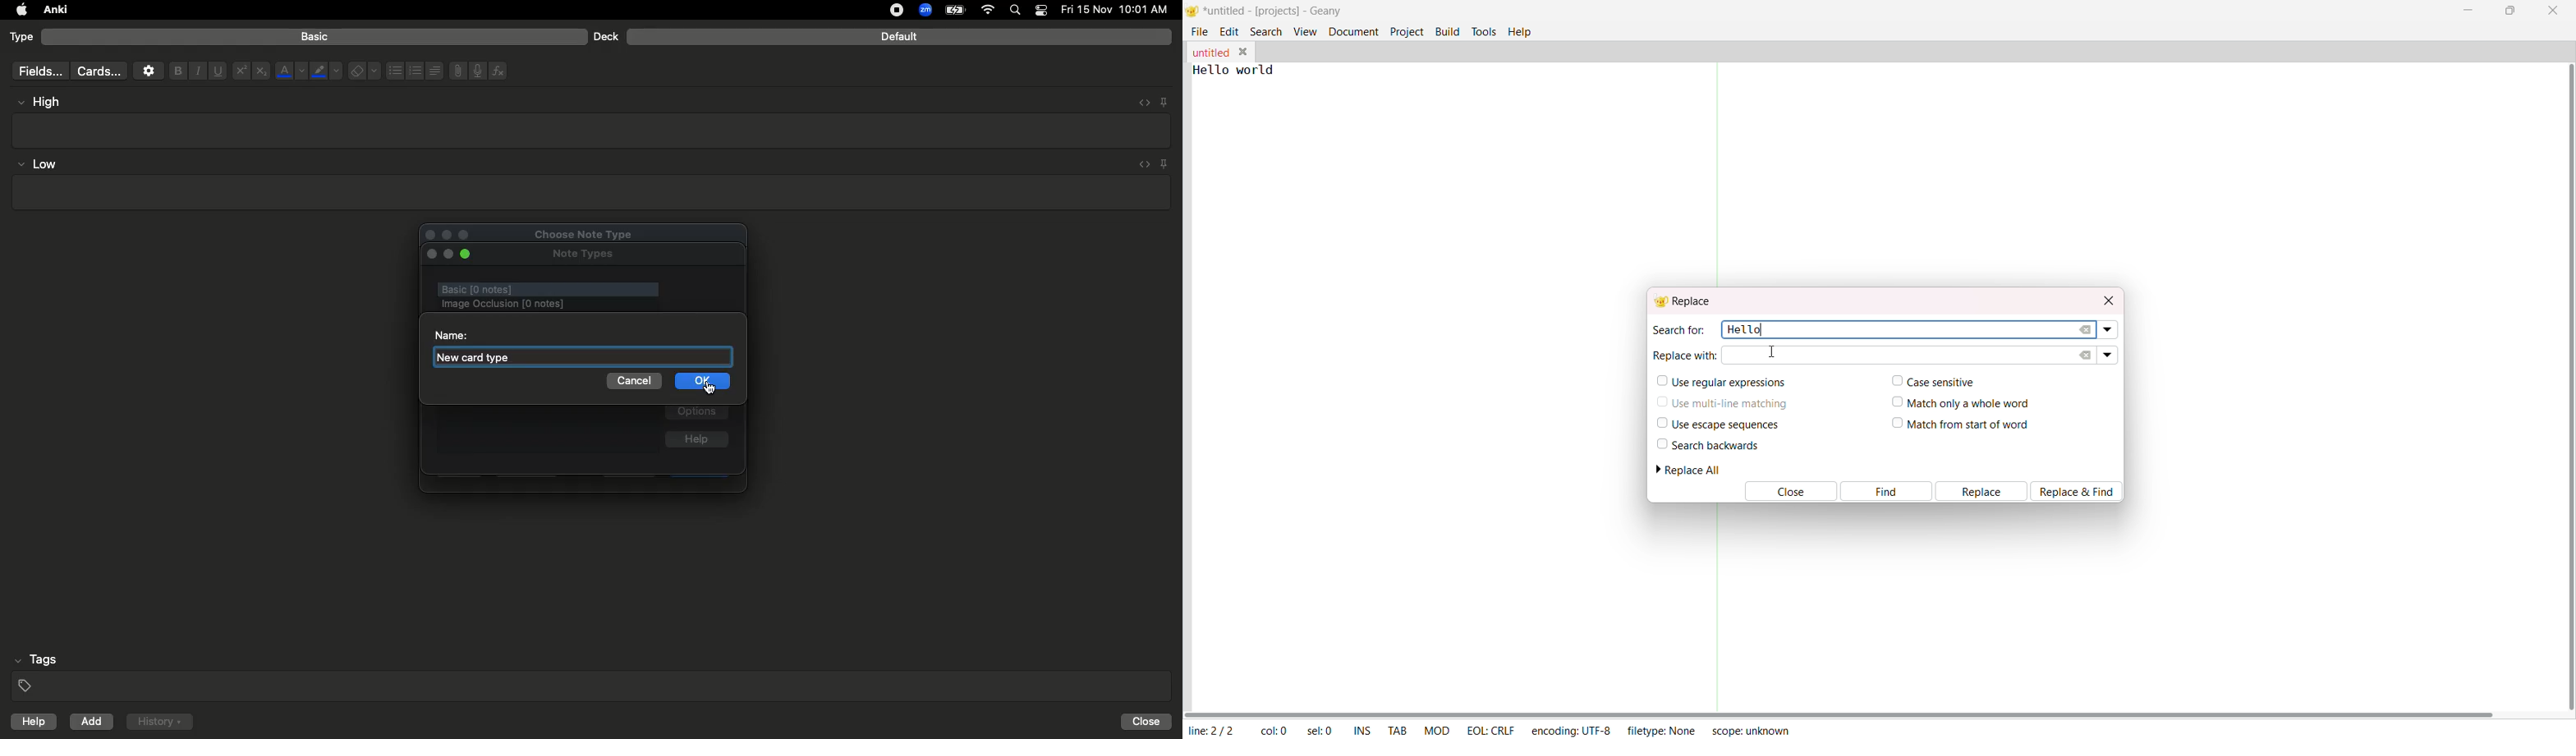 The width and height of the screenshot is (2576, 756). What do you see at coordinates (394, 71) in the screenshot?
I see `Bullet` at bounding box center [394, 71].